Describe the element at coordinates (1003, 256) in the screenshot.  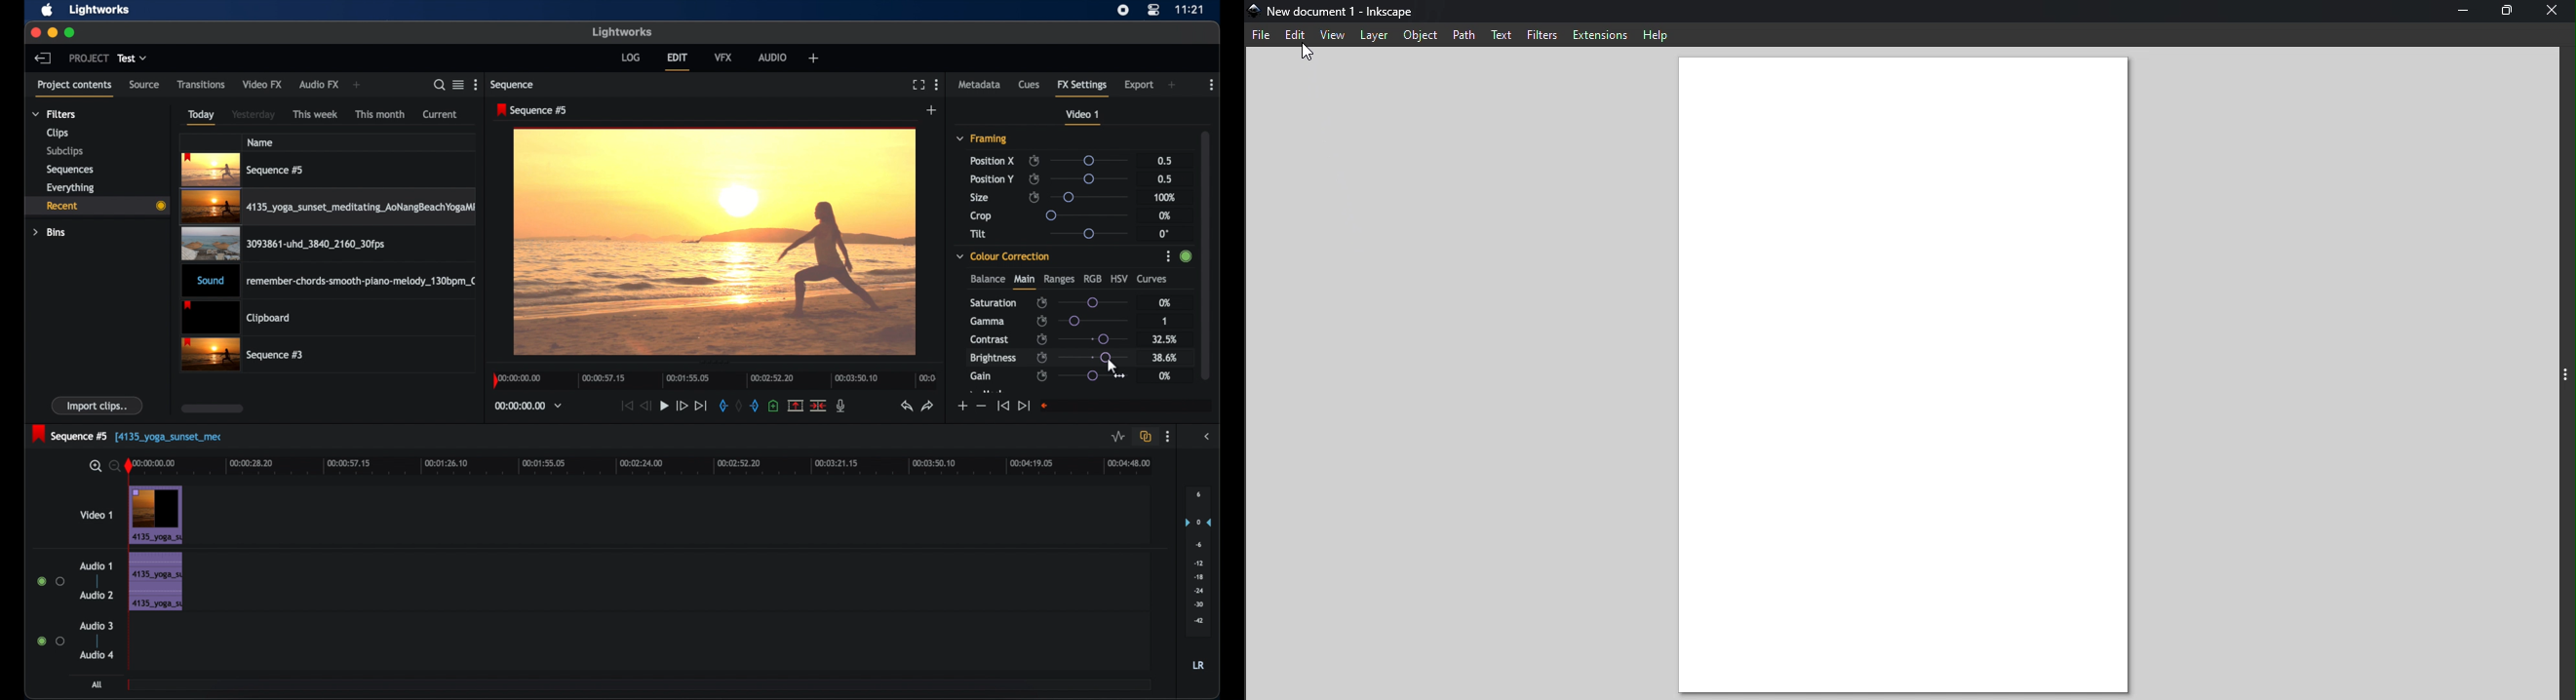
I see `color correction` at that location.